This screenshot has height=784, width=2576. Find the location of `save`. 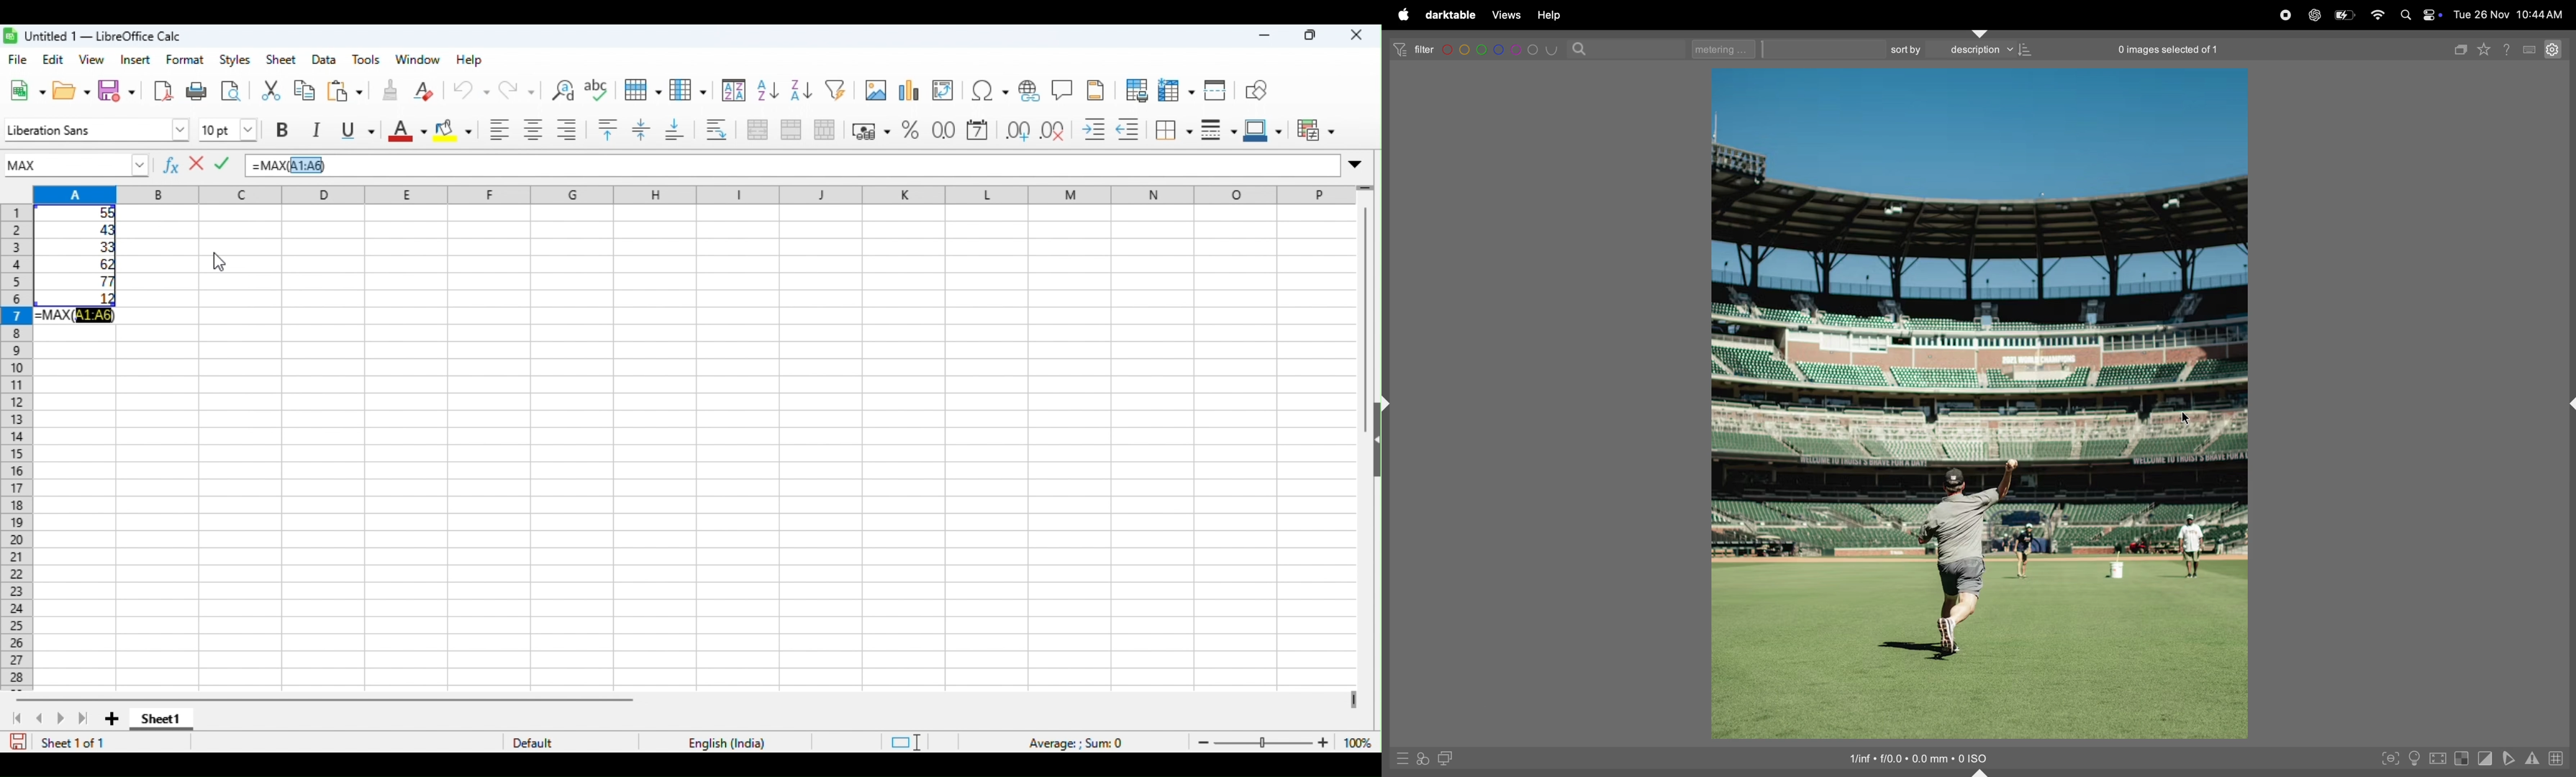

save is located at coordinates (18, 742).